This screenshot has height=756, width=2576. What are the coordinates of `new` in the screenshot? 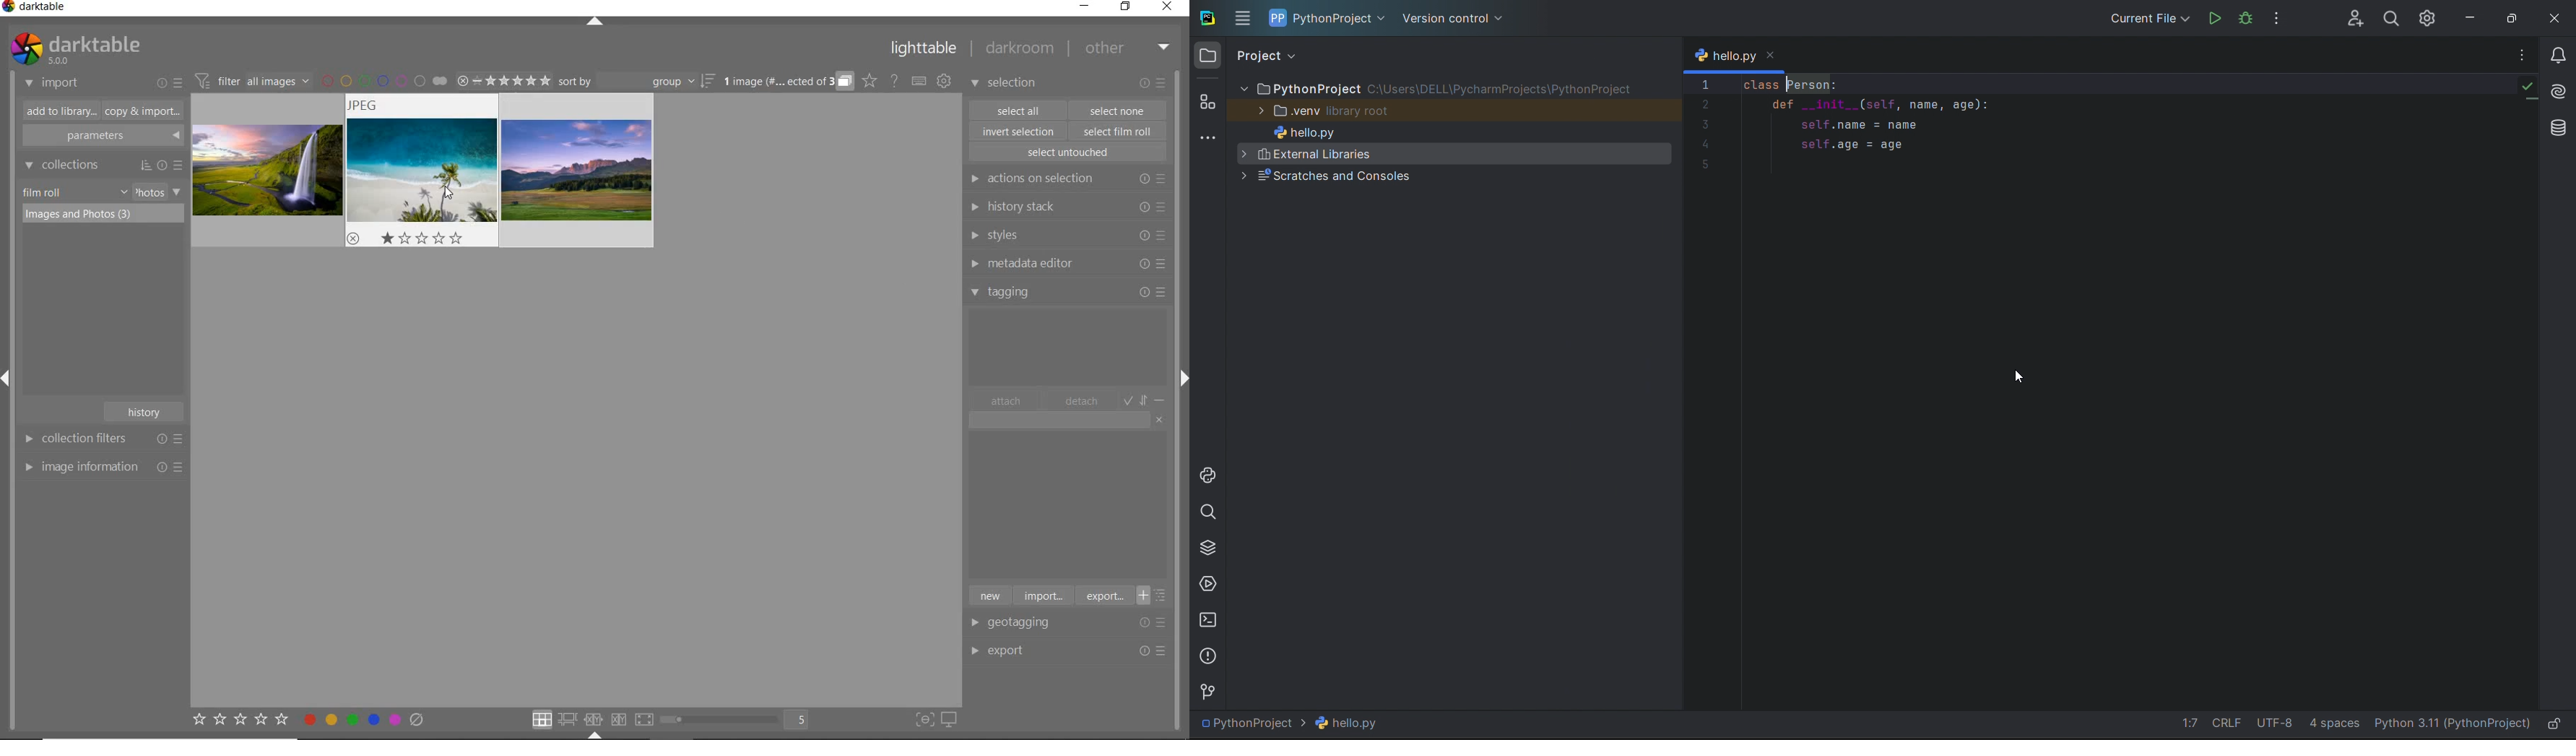 It's located at (990, 595).